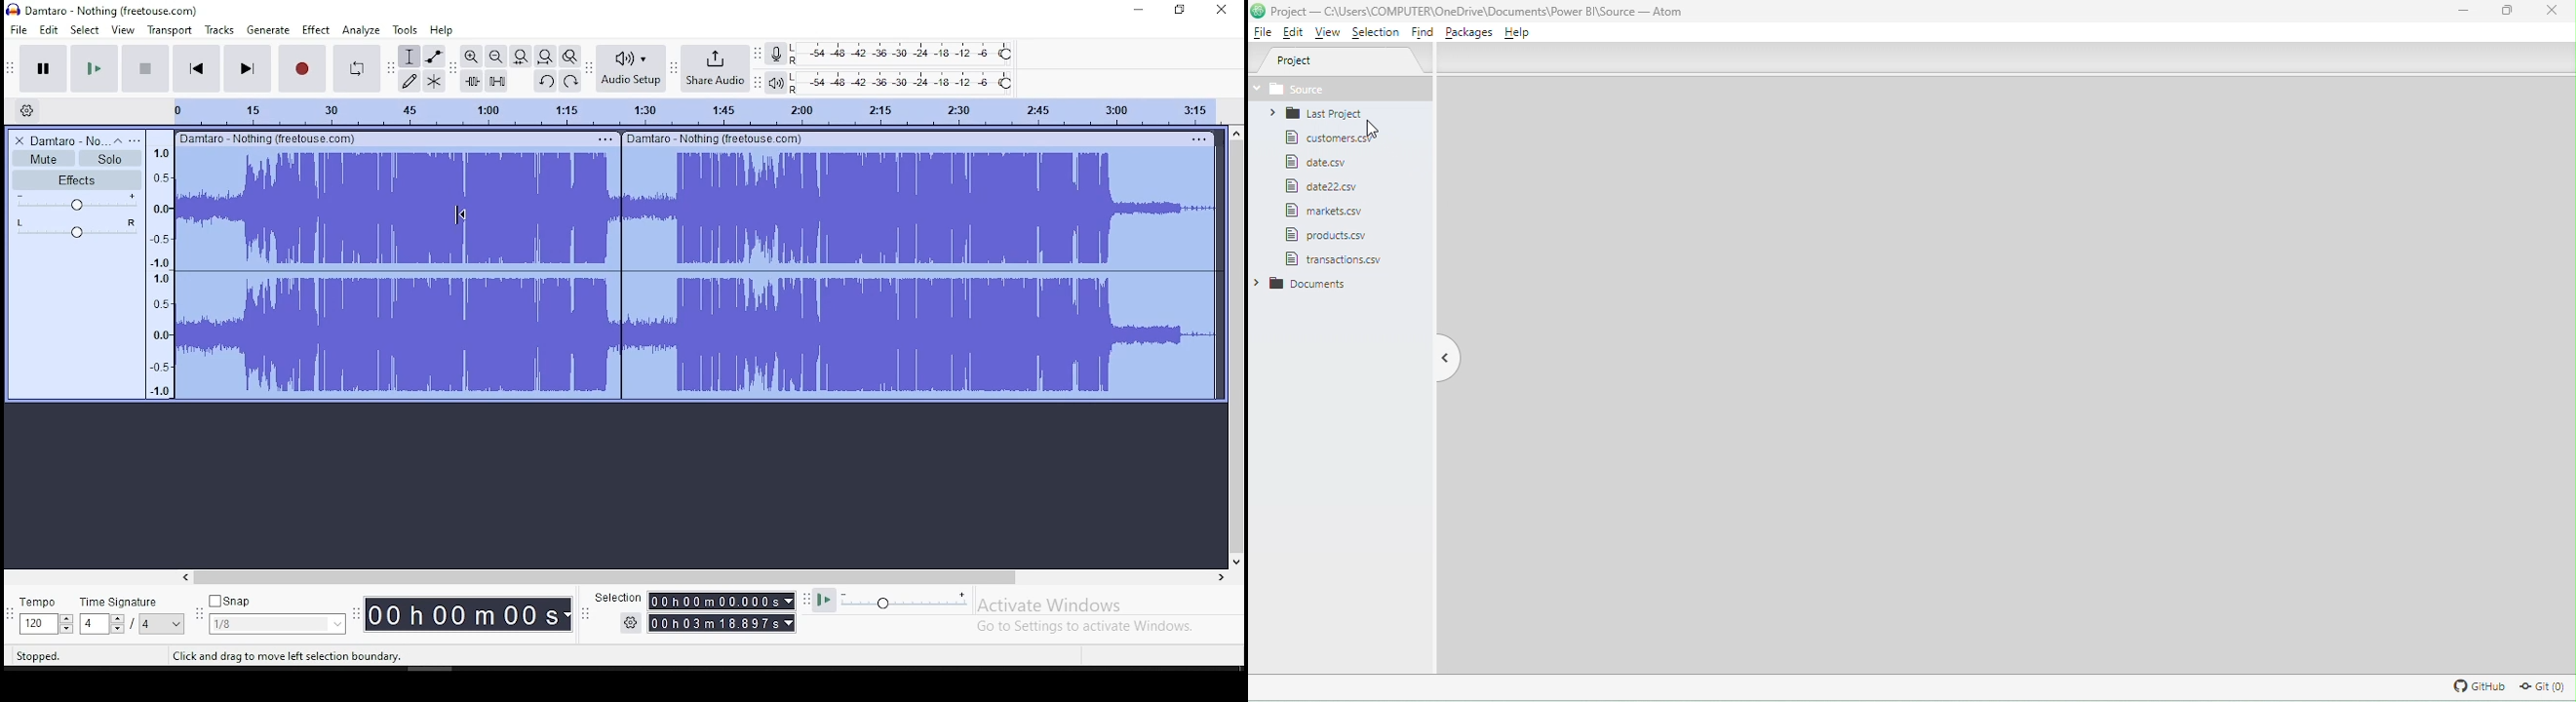  What do you see at coordinates (77, 204) in the screenshot?
I see `volume` at bounding box center [77, 204].